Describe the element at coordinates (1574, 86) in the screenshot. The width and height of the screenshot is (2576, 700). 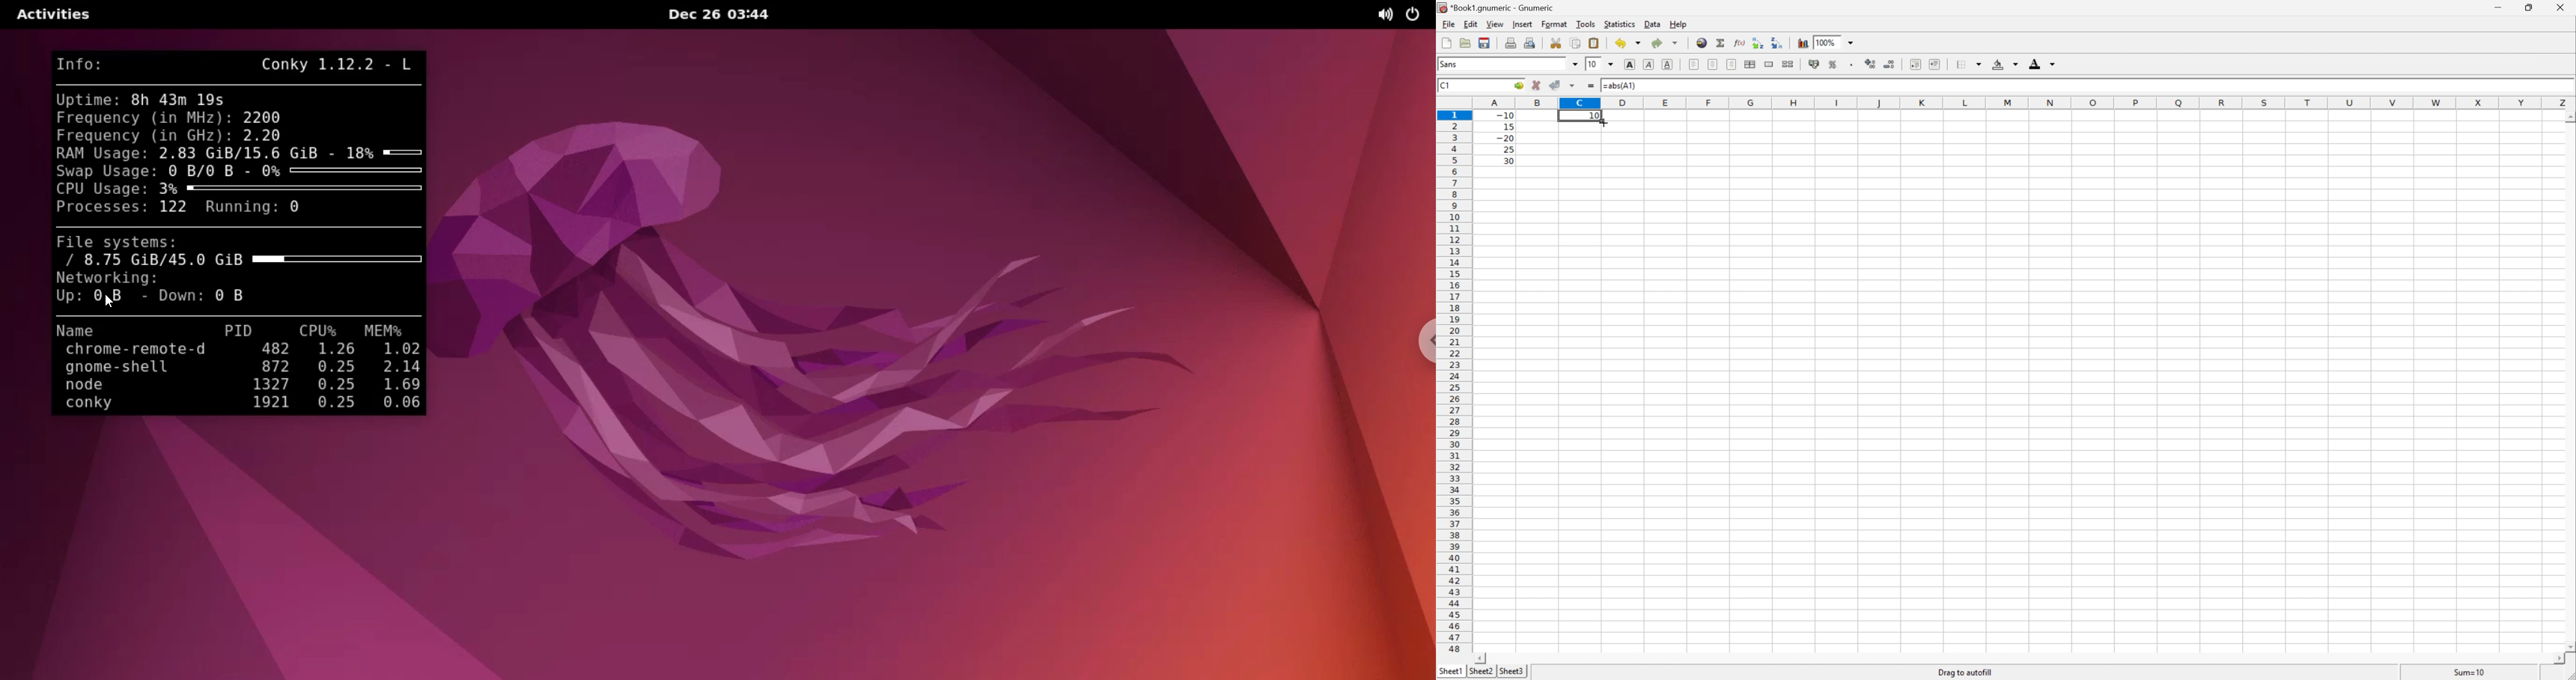
I see `Accept change in multiple cells` at that location.